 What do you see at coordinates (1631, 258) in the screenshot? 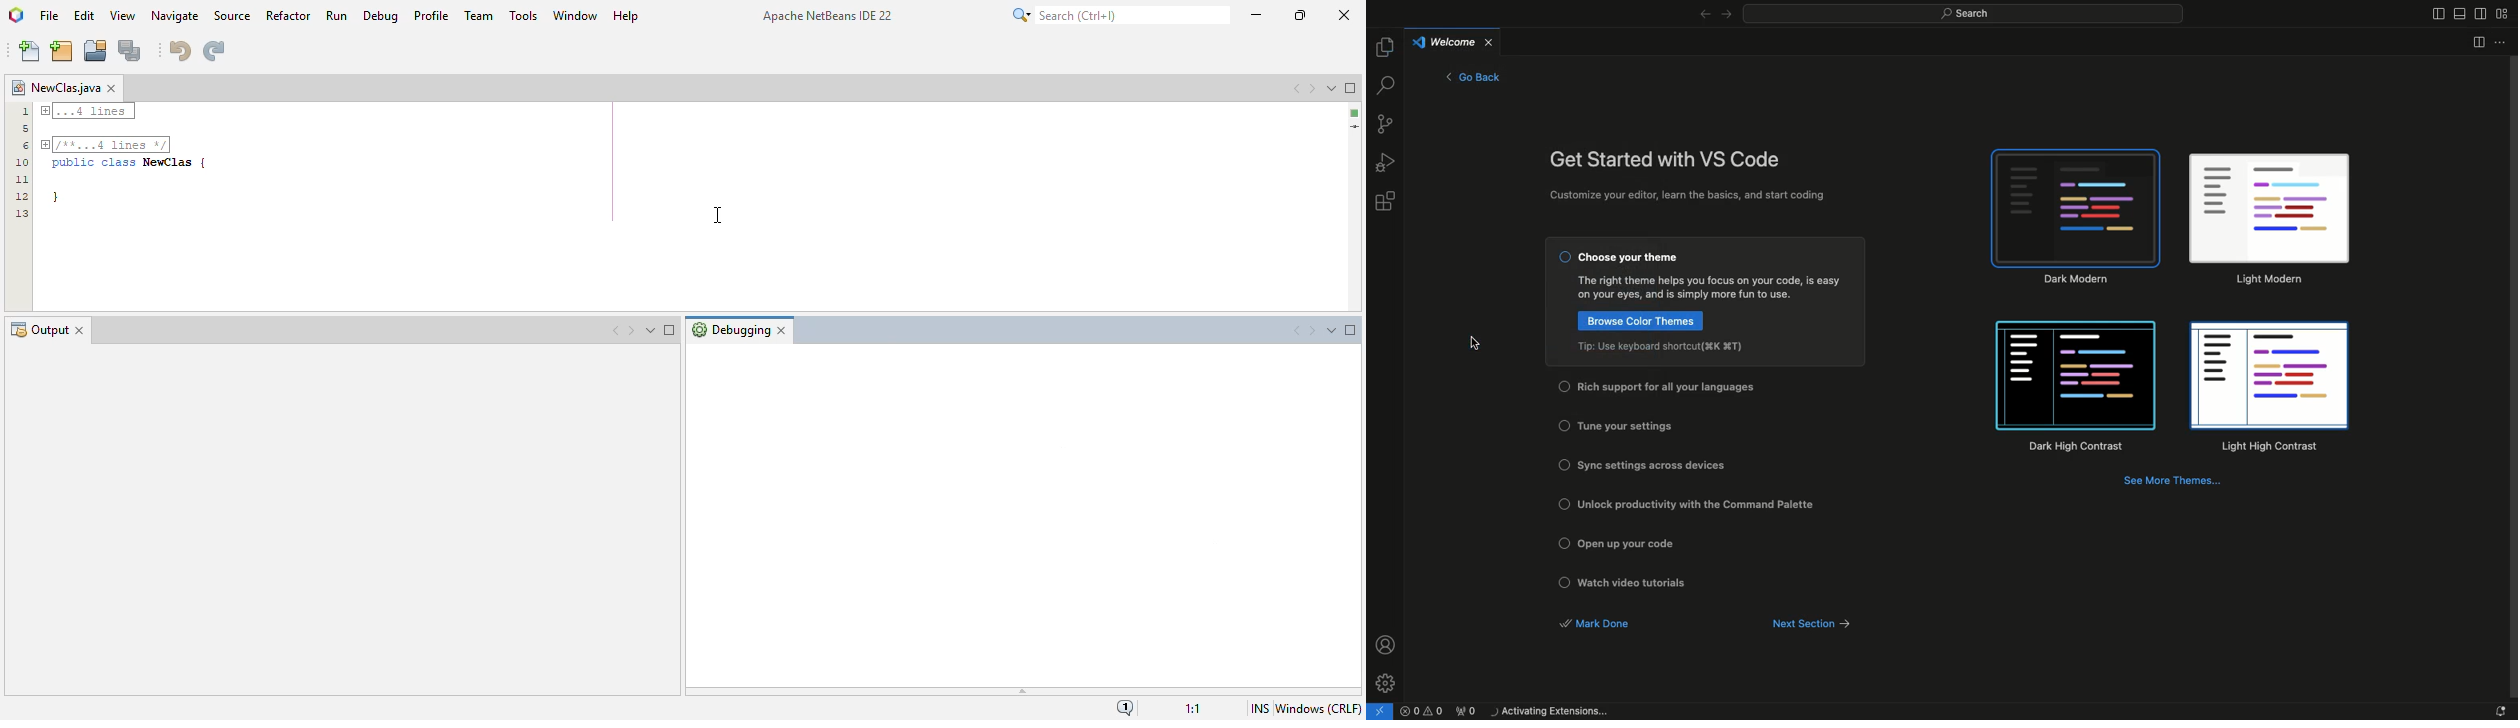
I see `Choose your theme` at bounding box center [1631, 258].